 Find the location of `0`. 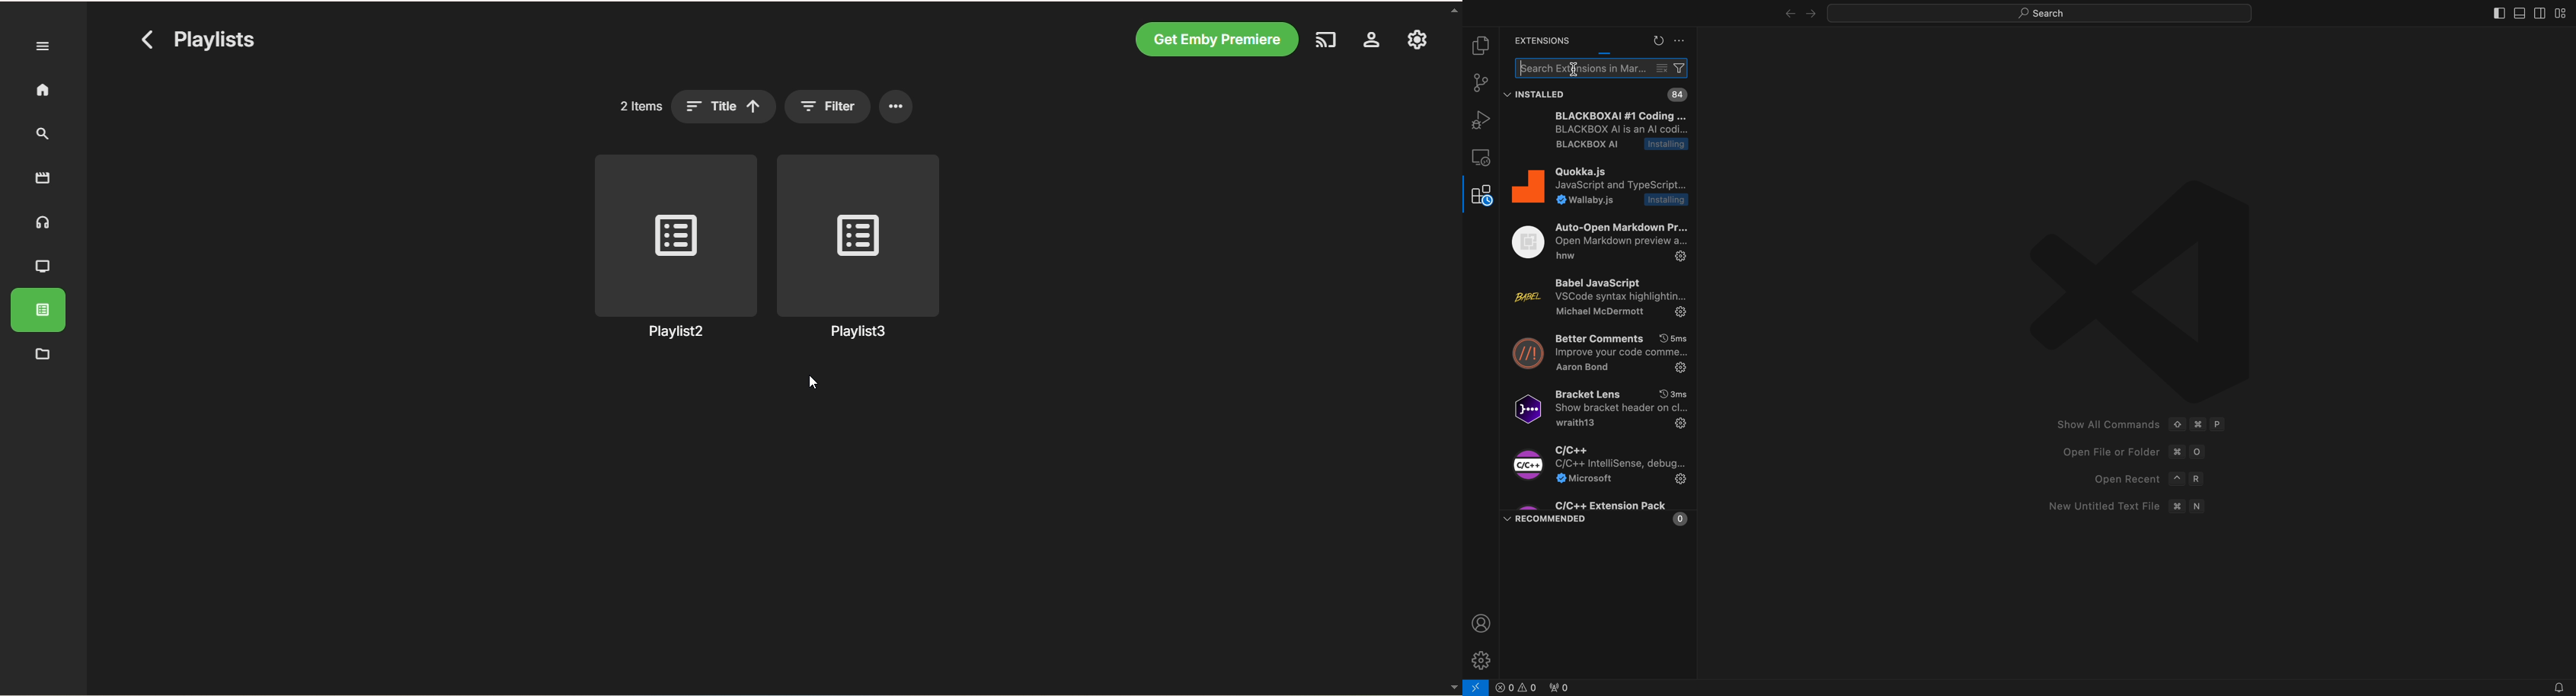

0 is located at coordinates (1680, 520).